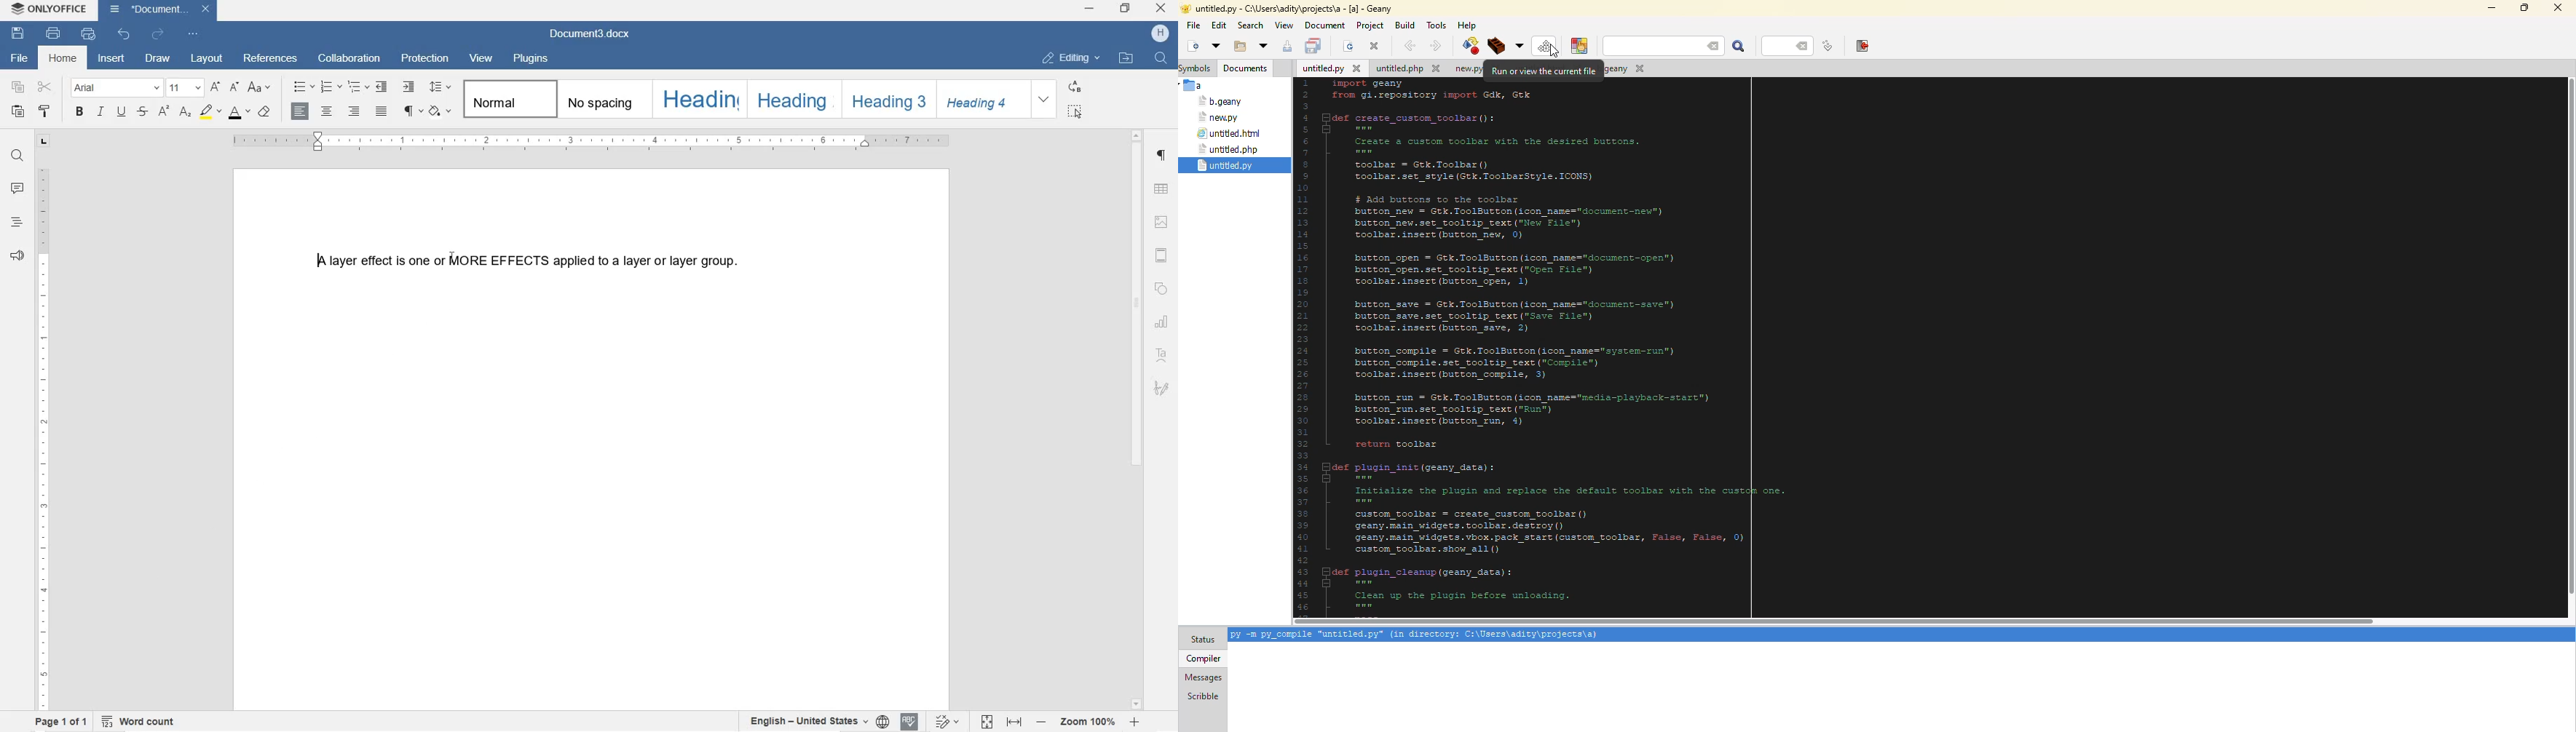  I want to click on BULLET, so click(303, 88).